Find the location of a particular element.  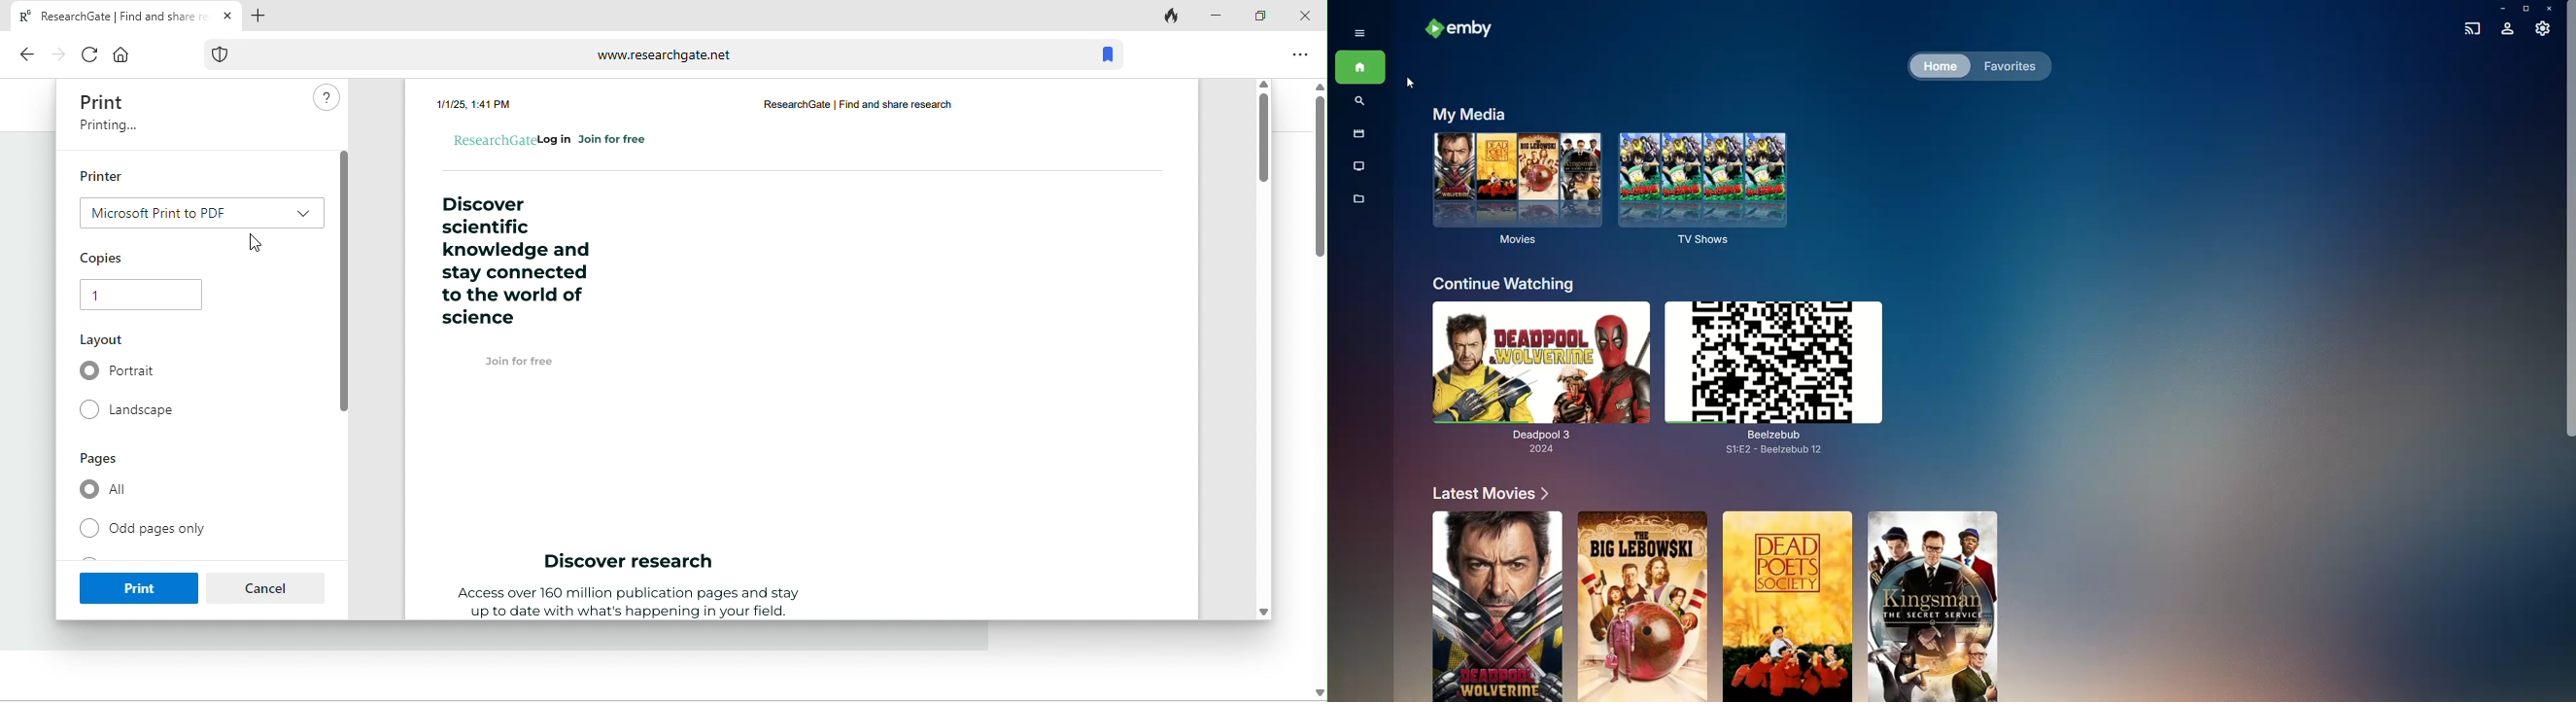

vertical scroll bar is located at coordinates (342, 280).